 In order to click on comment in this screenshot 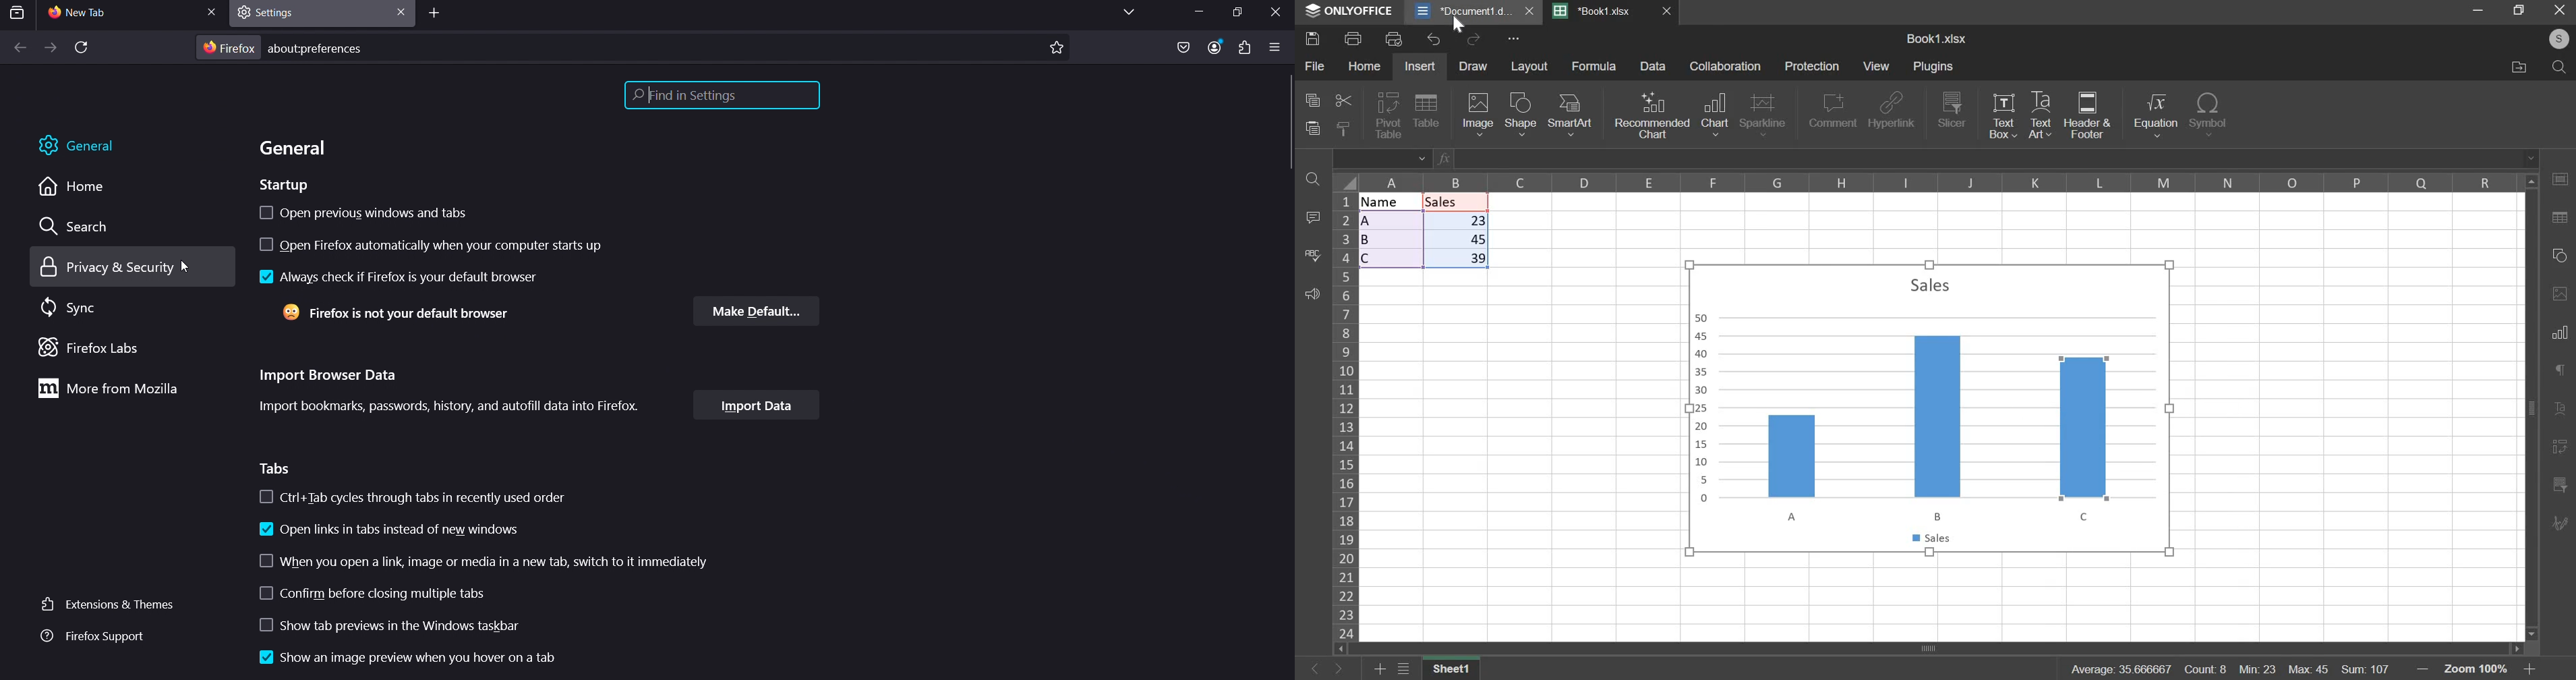, I will do `click(1832, 113)`.